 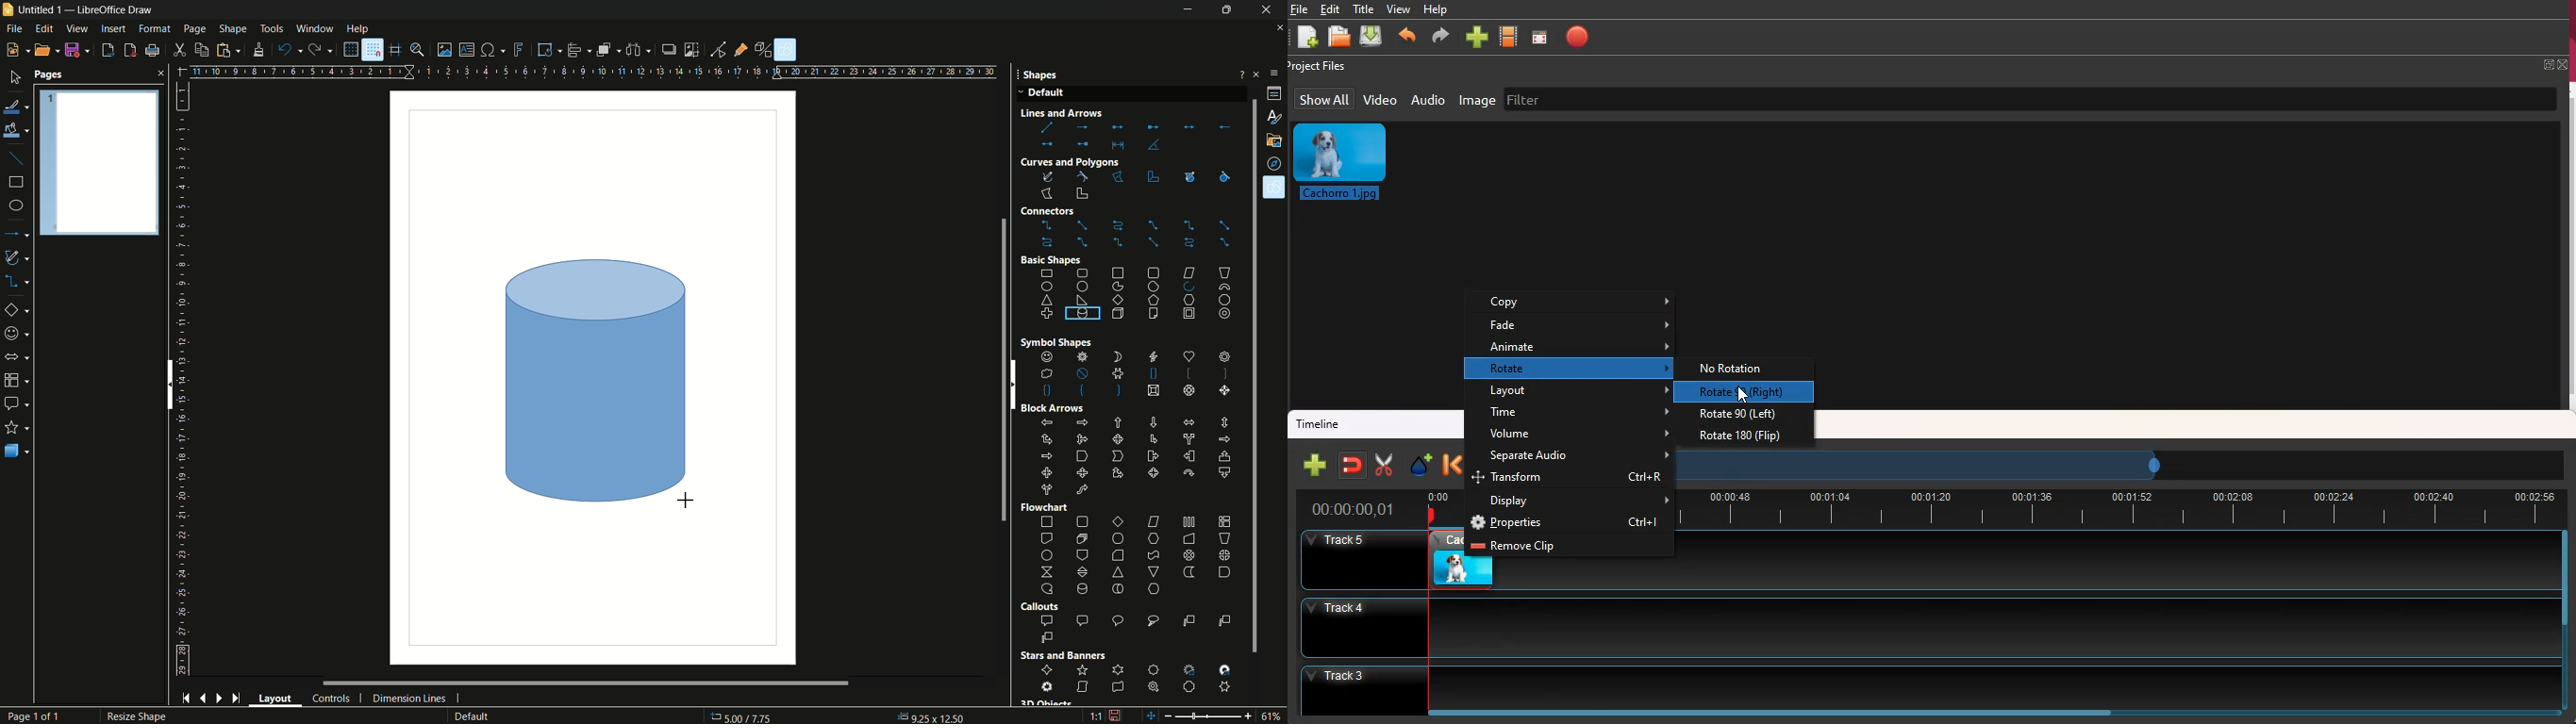 What do you see at coordinates (151, 51) in the screenshot?
I see `print` at bounding box center [151, 51].